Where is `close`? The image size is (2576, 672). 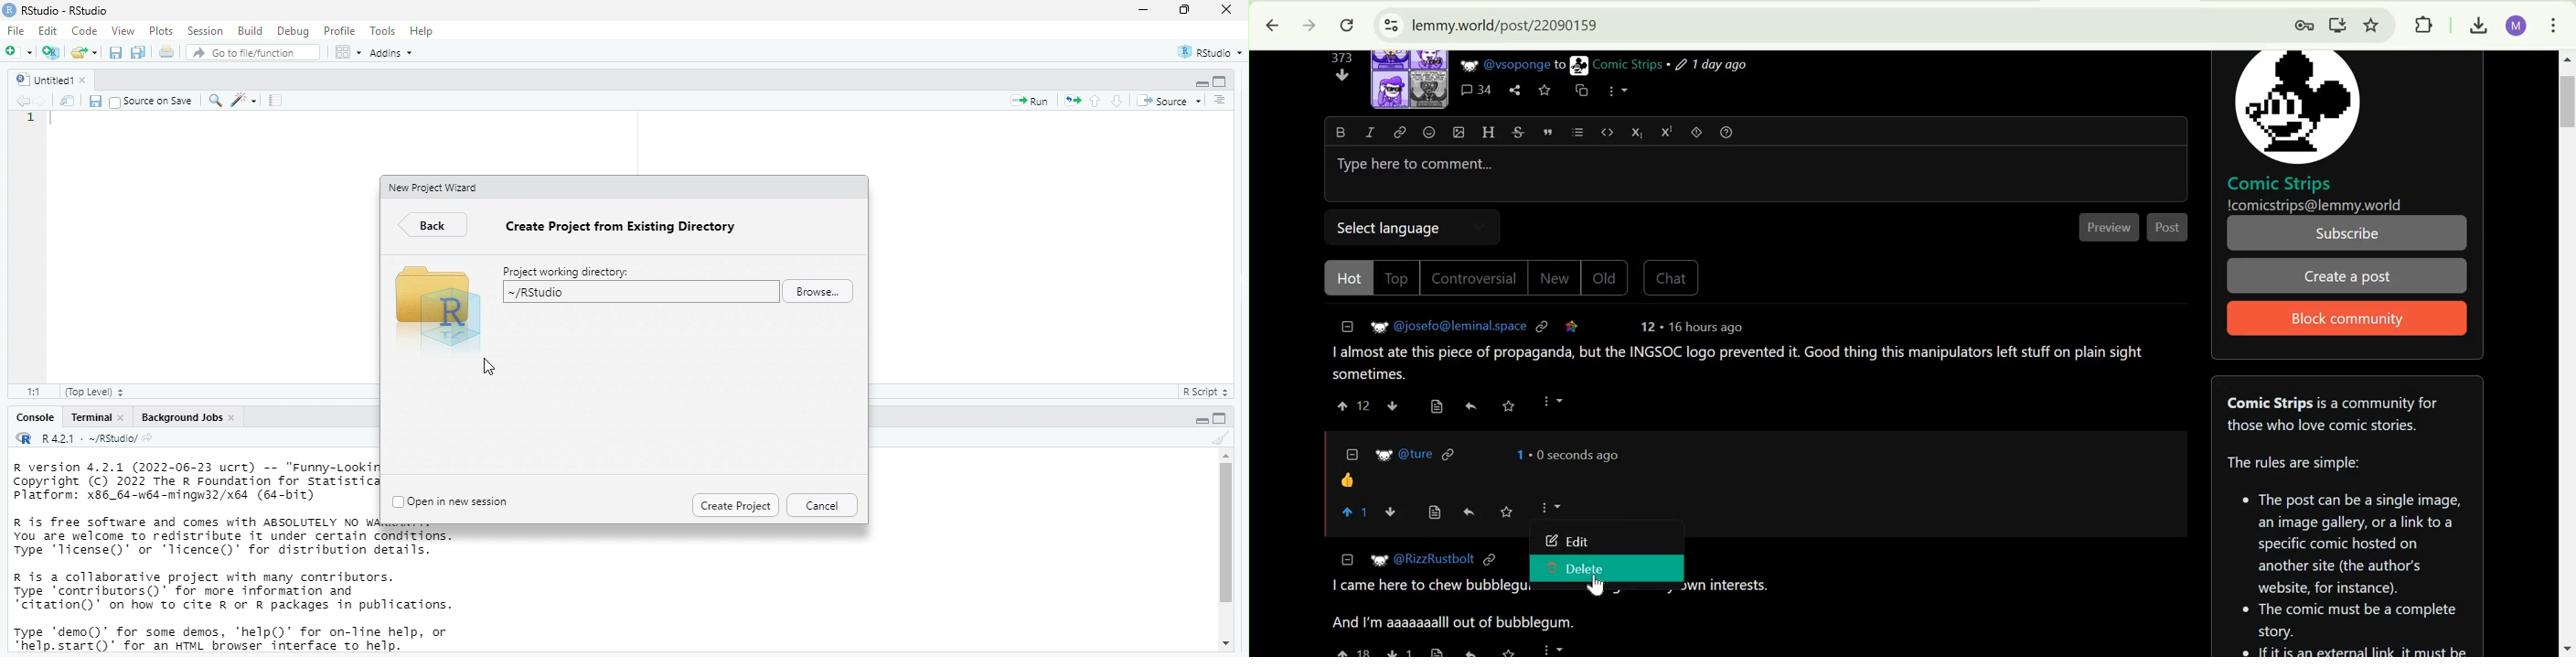
close is located at coordinates (235, 418).